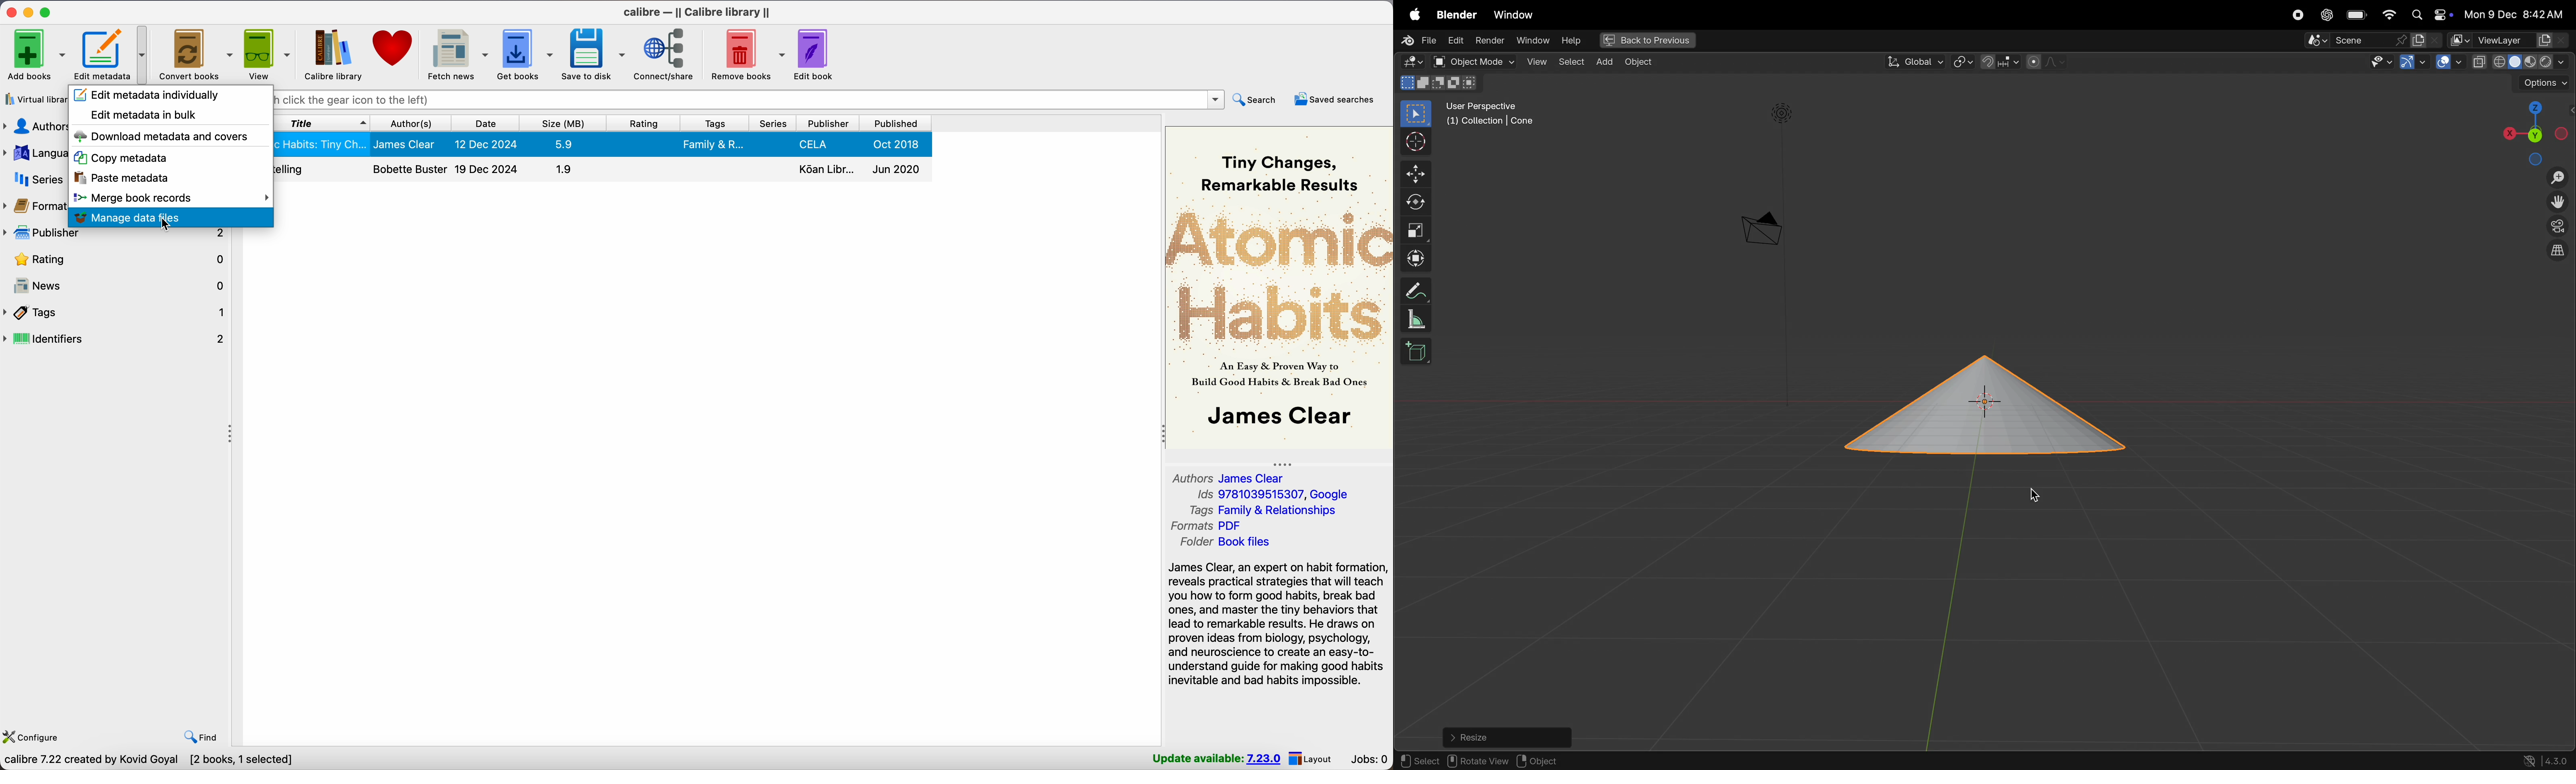 Image resolution: width=2576 pixels, height=784 pixels. What do you see at coordinates (455, 54) in the screenshot?
I see `fetch news` at bounding box center [455, 54].